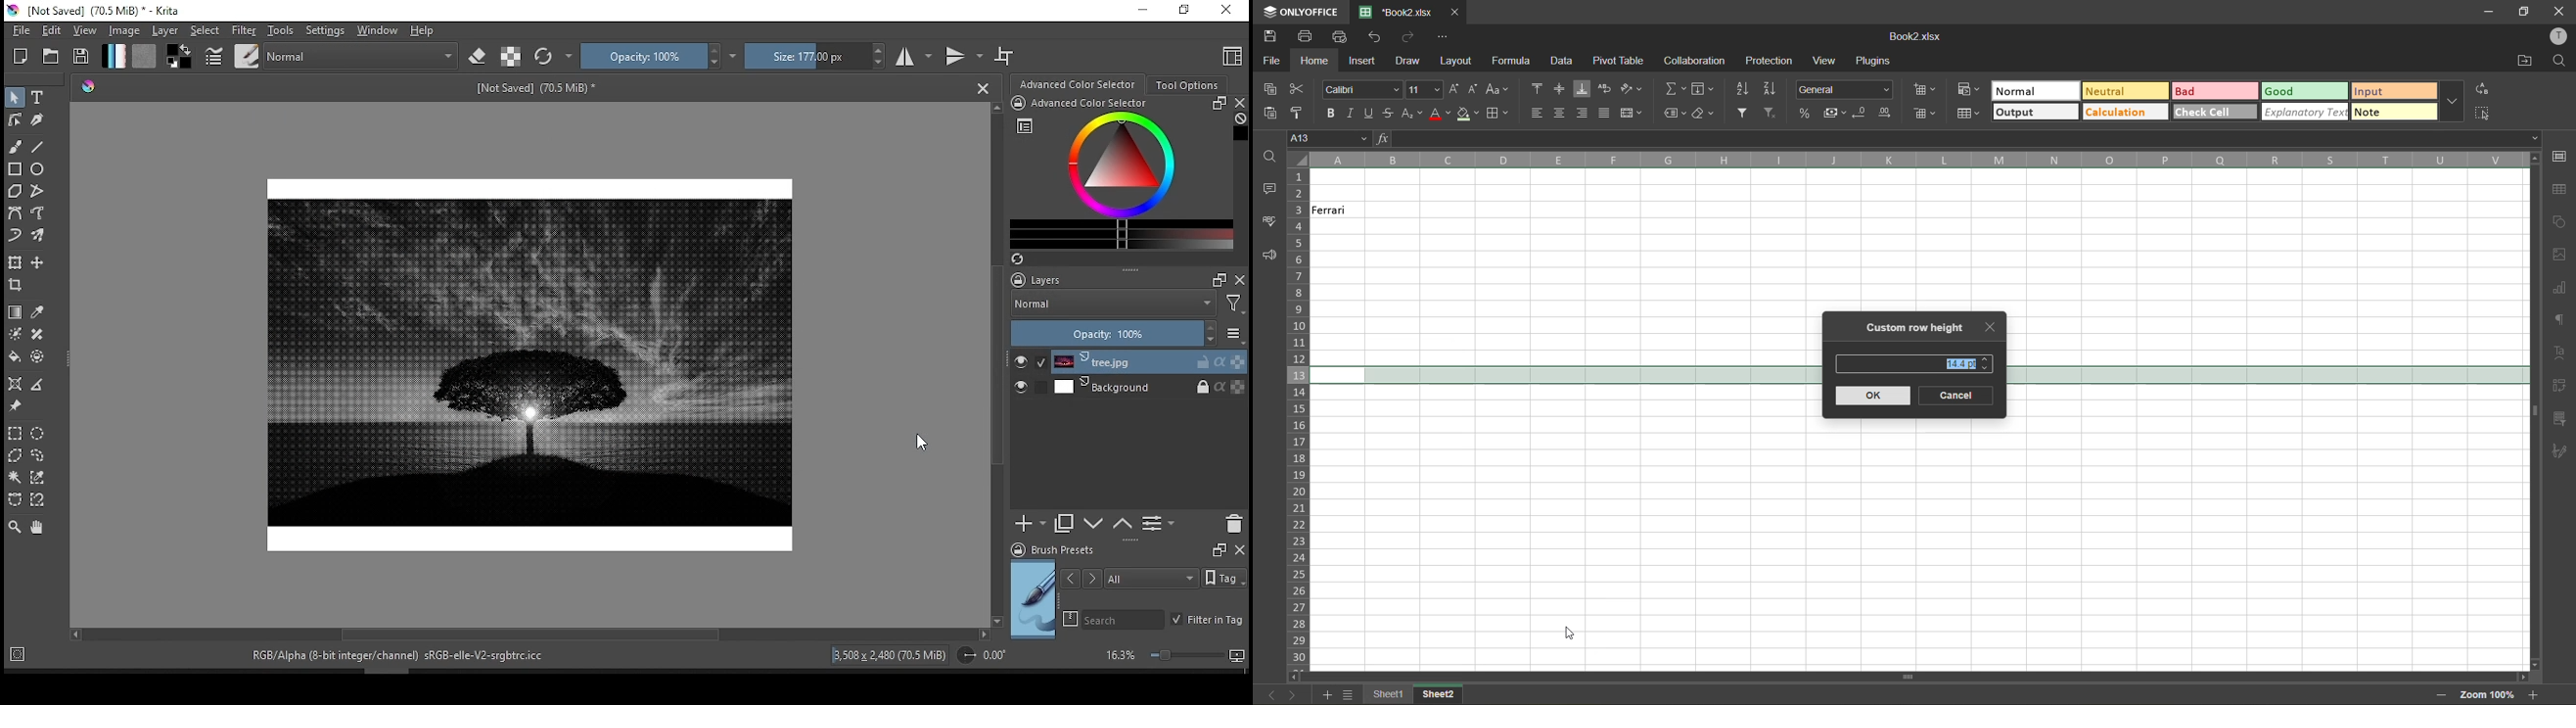 This screenshot has width=2576, height=728. Describe the element at coordinates (1572, 635) in the screenshot. I see `Cursor` at that location.